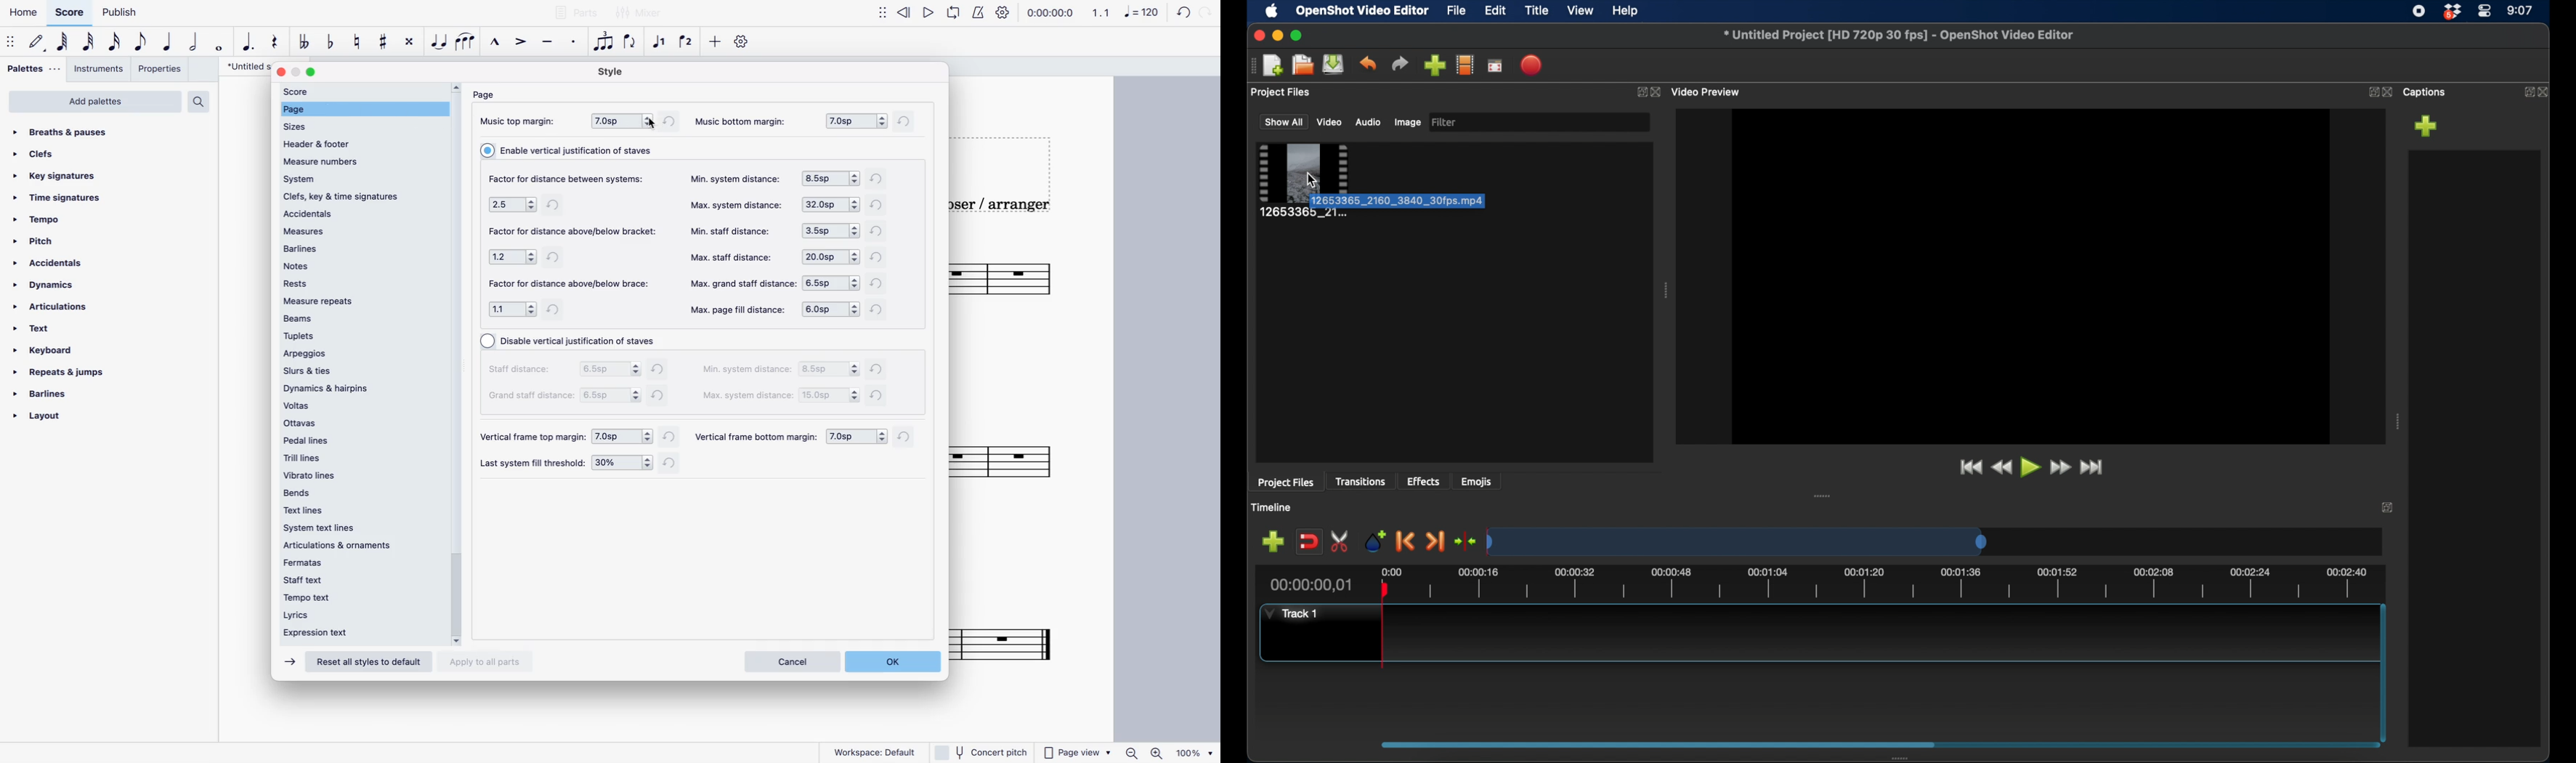  I want to click on import files, so click(1434, 65).